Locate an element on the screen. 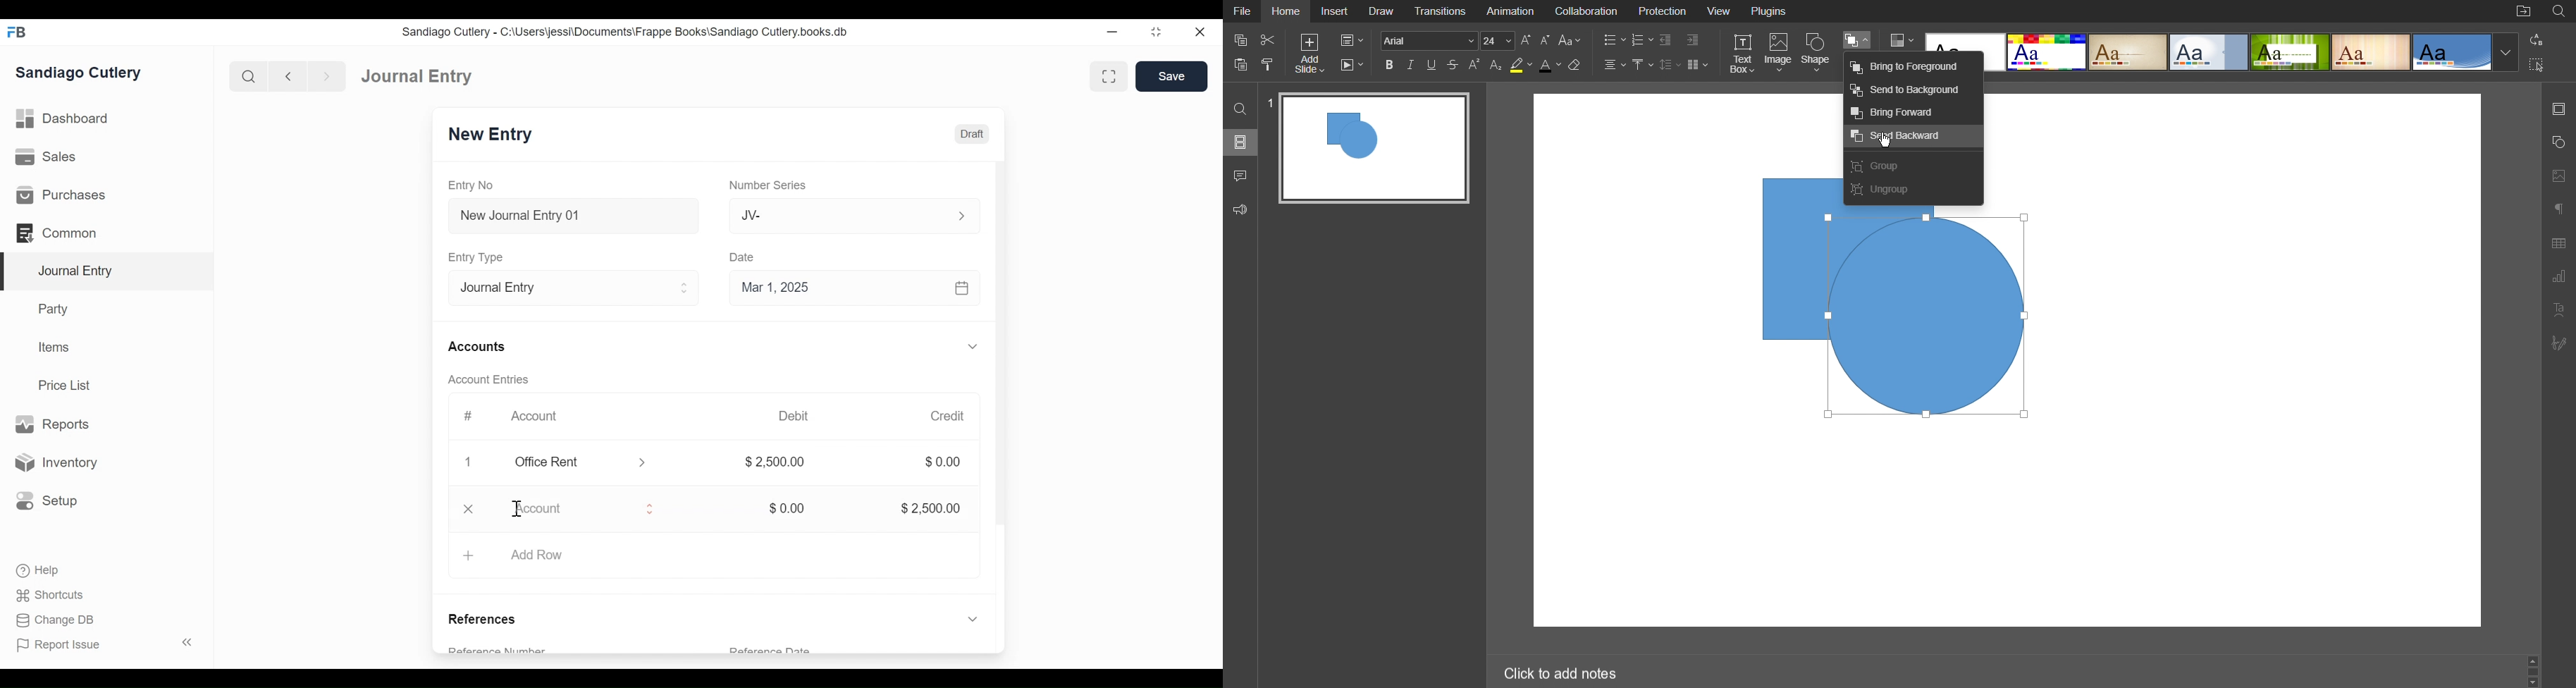 This screenshot has width=2576, height=700. Feedback and Support is located at coordinates (1240, 209).